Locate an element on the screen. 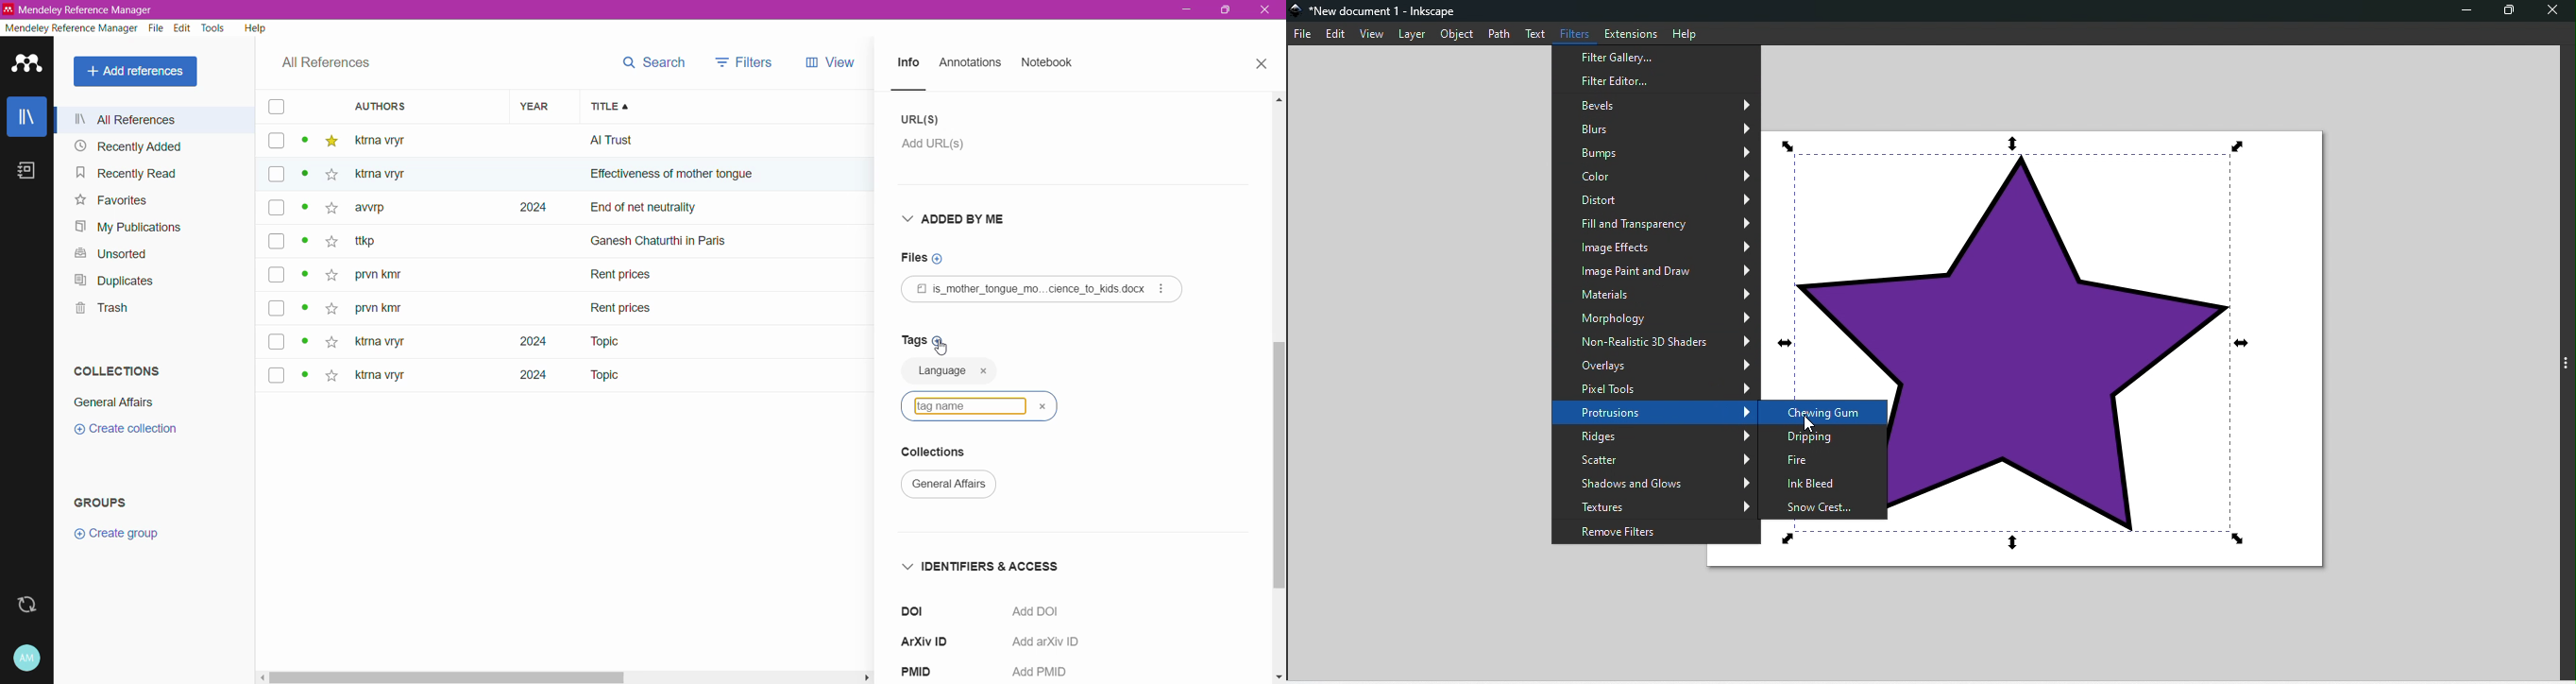  dot  is located at coordinates (304, 312).